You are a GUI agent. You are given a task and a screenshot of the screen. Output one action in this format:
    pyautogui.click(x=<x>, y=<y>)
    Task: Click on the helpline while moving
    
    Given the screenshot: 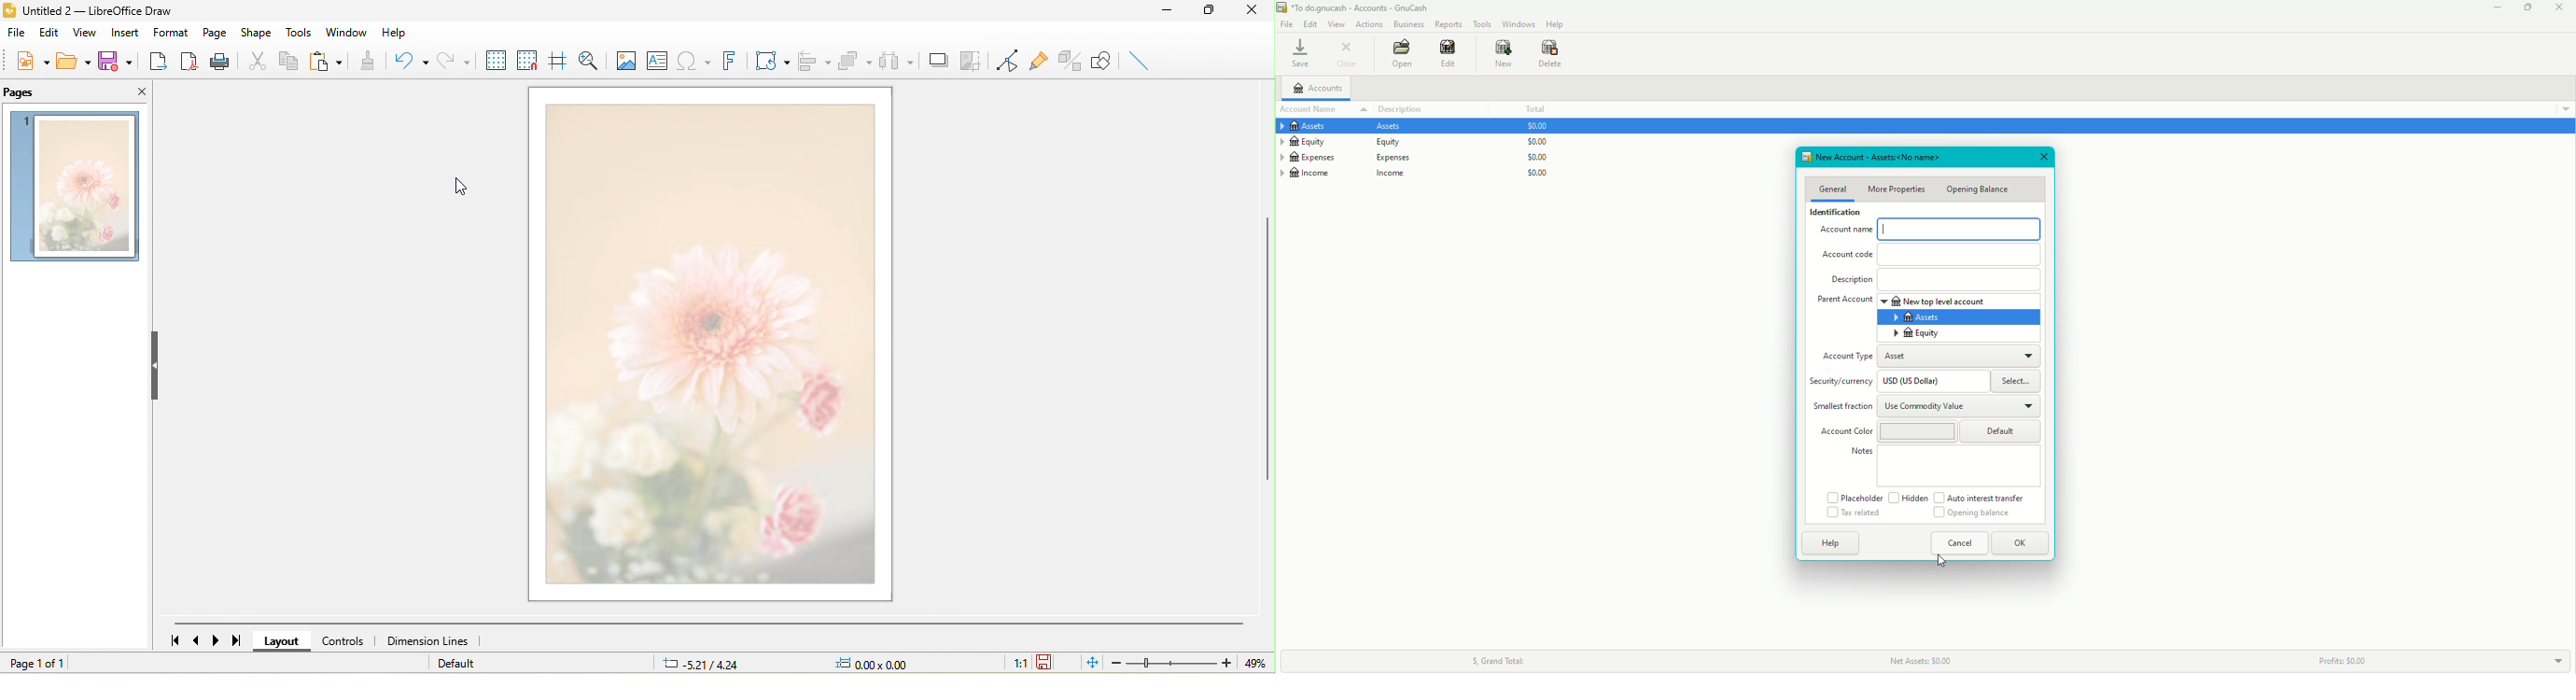 What is the action you would take?
    pyautogui.click(x=557, y=61)
    